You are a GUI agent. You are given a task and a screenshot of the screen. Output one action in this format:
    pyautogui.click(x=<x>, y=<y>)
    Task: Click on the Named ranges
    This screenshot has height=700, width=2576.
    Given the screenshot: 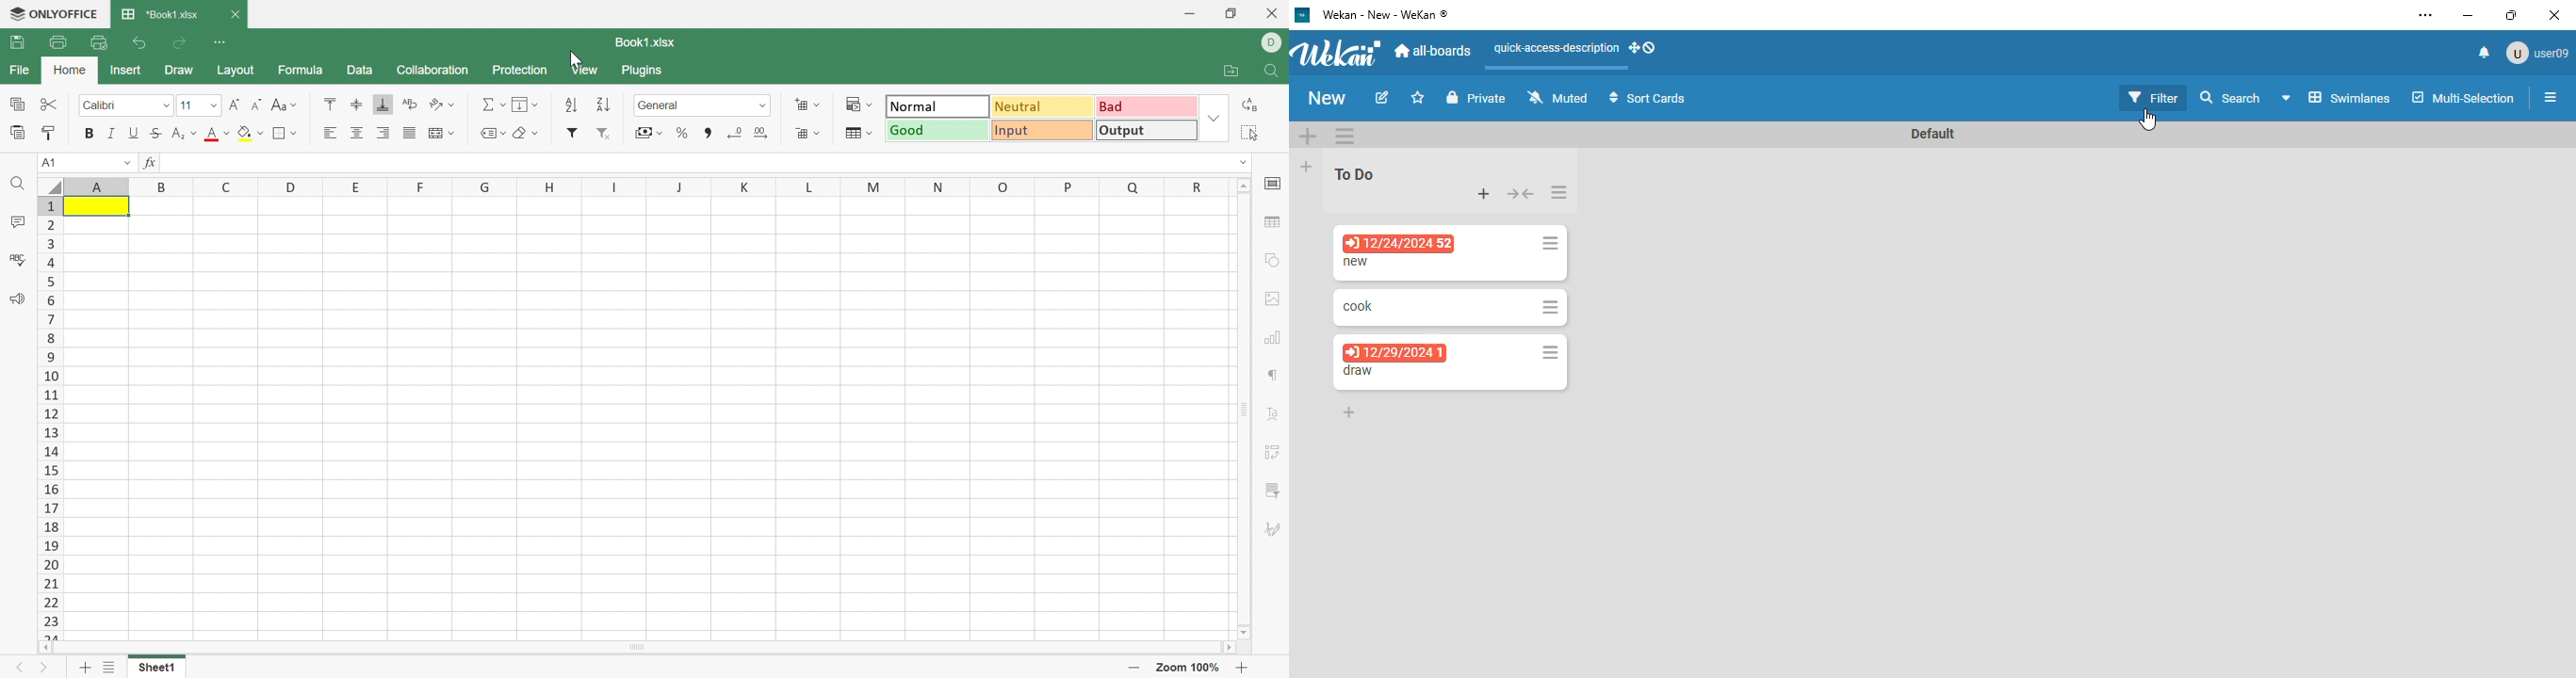 What is the action you would take?
    pyautogui.click(x=494, y=133)
    